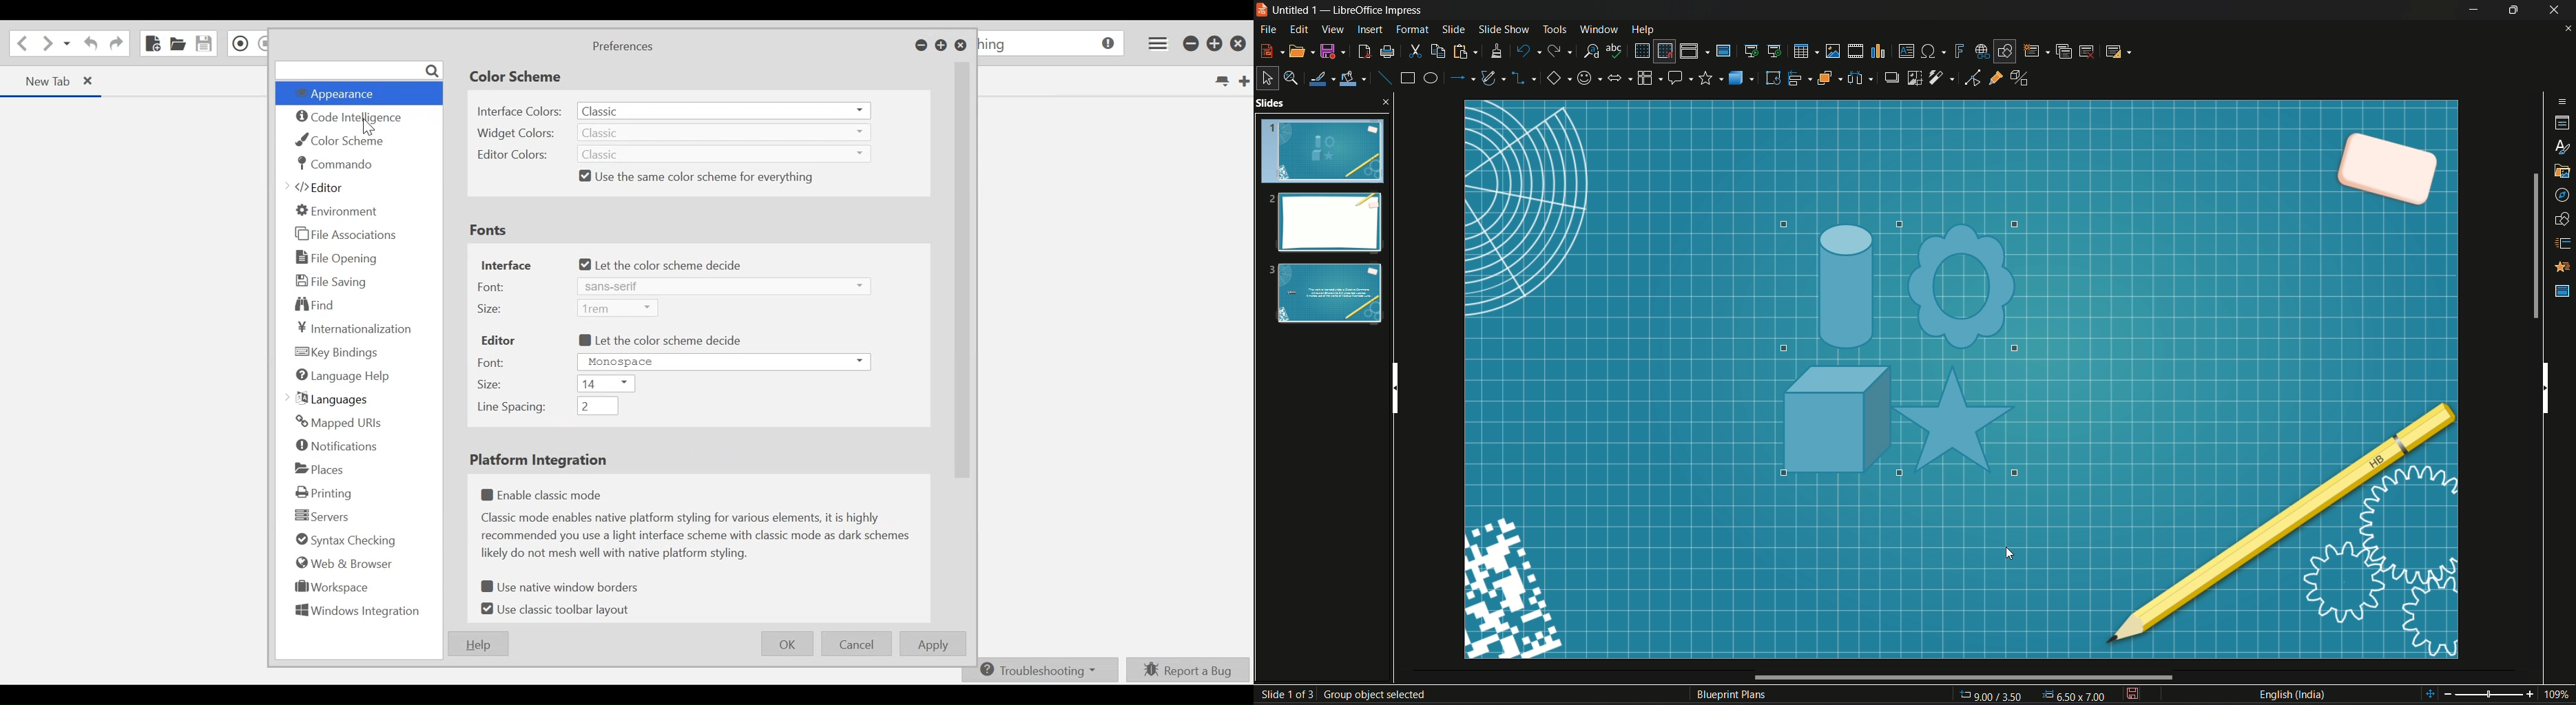  I want to click on Slides, so click(1323, 215).